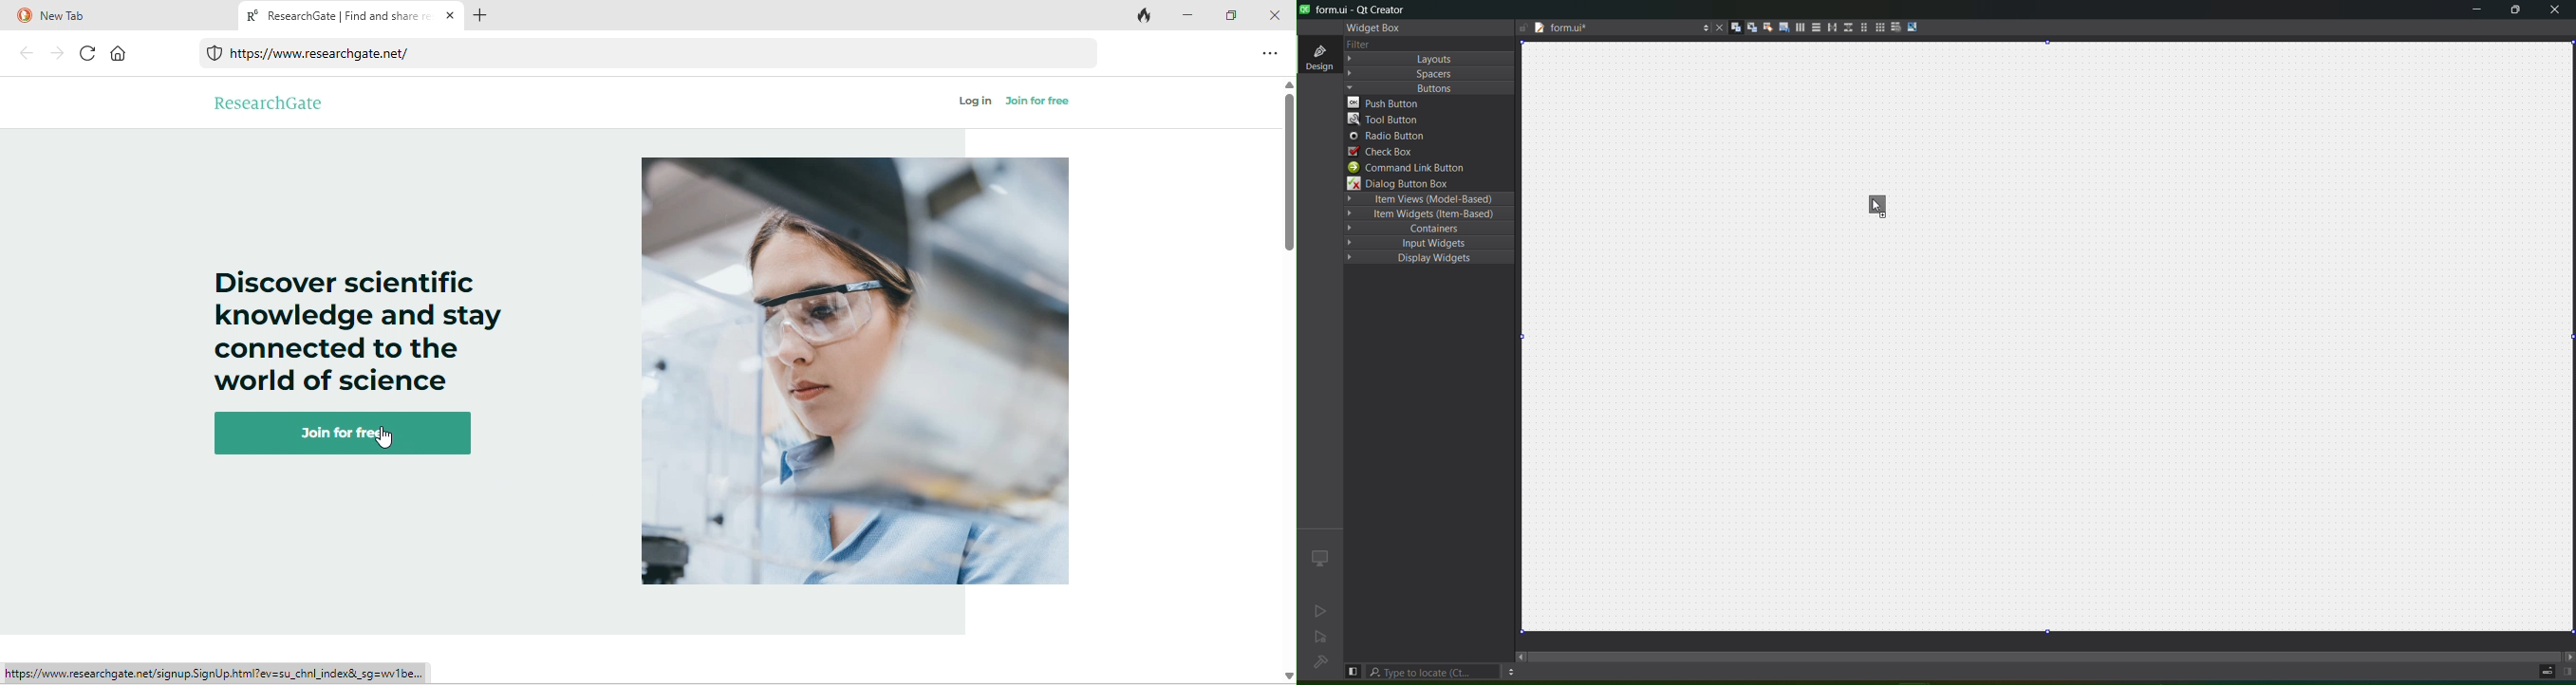 The image size is (2576, 700). What do you see at coordinates (1719, 28) in the screenshot?
I see `close document` at bounding box center [1719, 28].